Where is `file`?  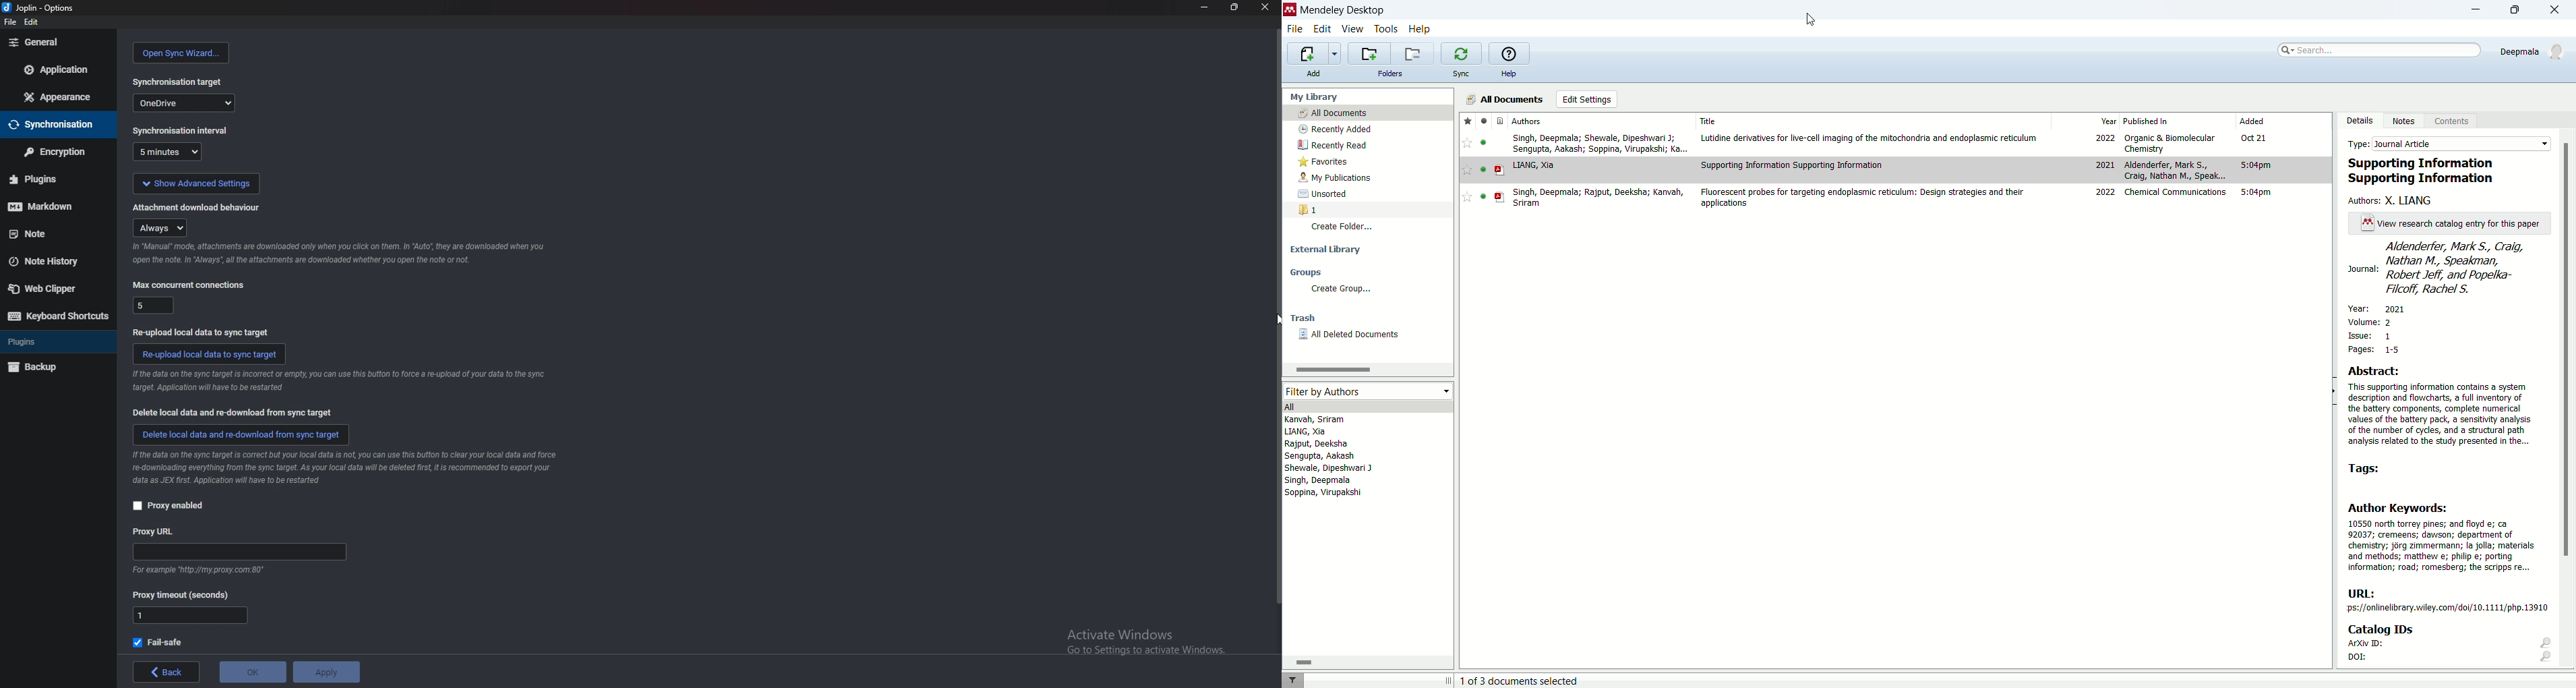 file is located at coordinates (9, 23).